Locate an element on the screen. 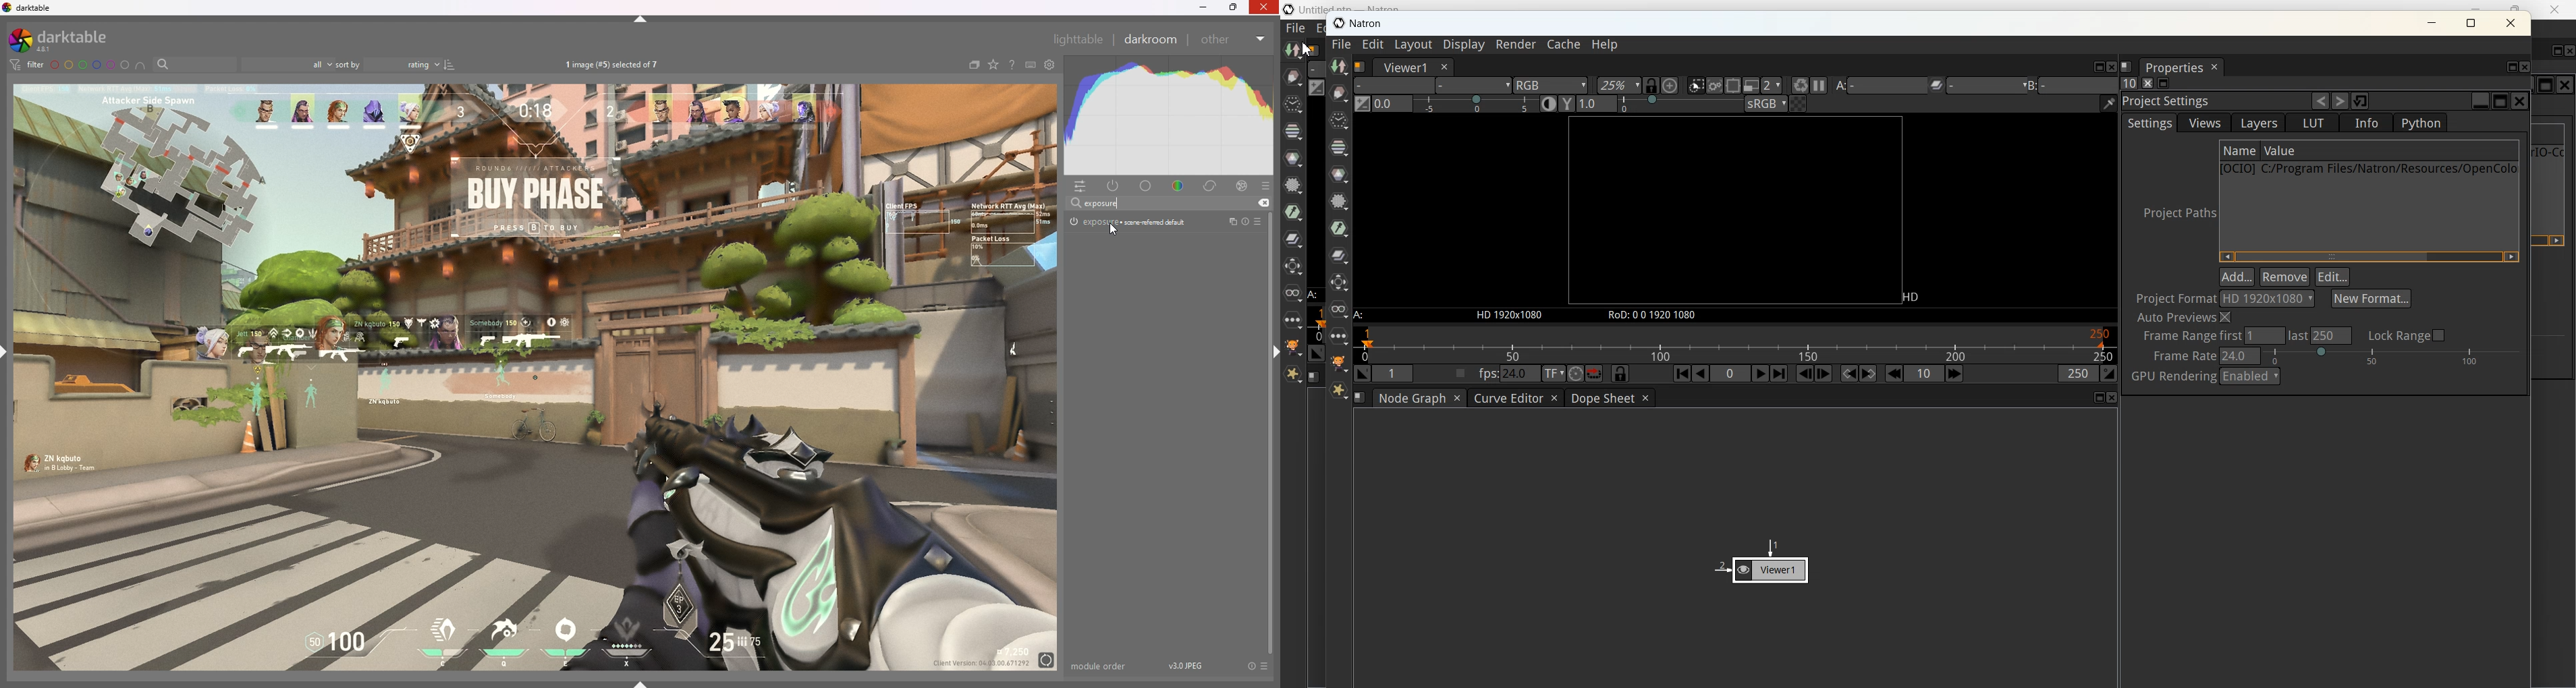 This screenshot has height=700, width=2576. exposure is located at coordinates (1102, 203).